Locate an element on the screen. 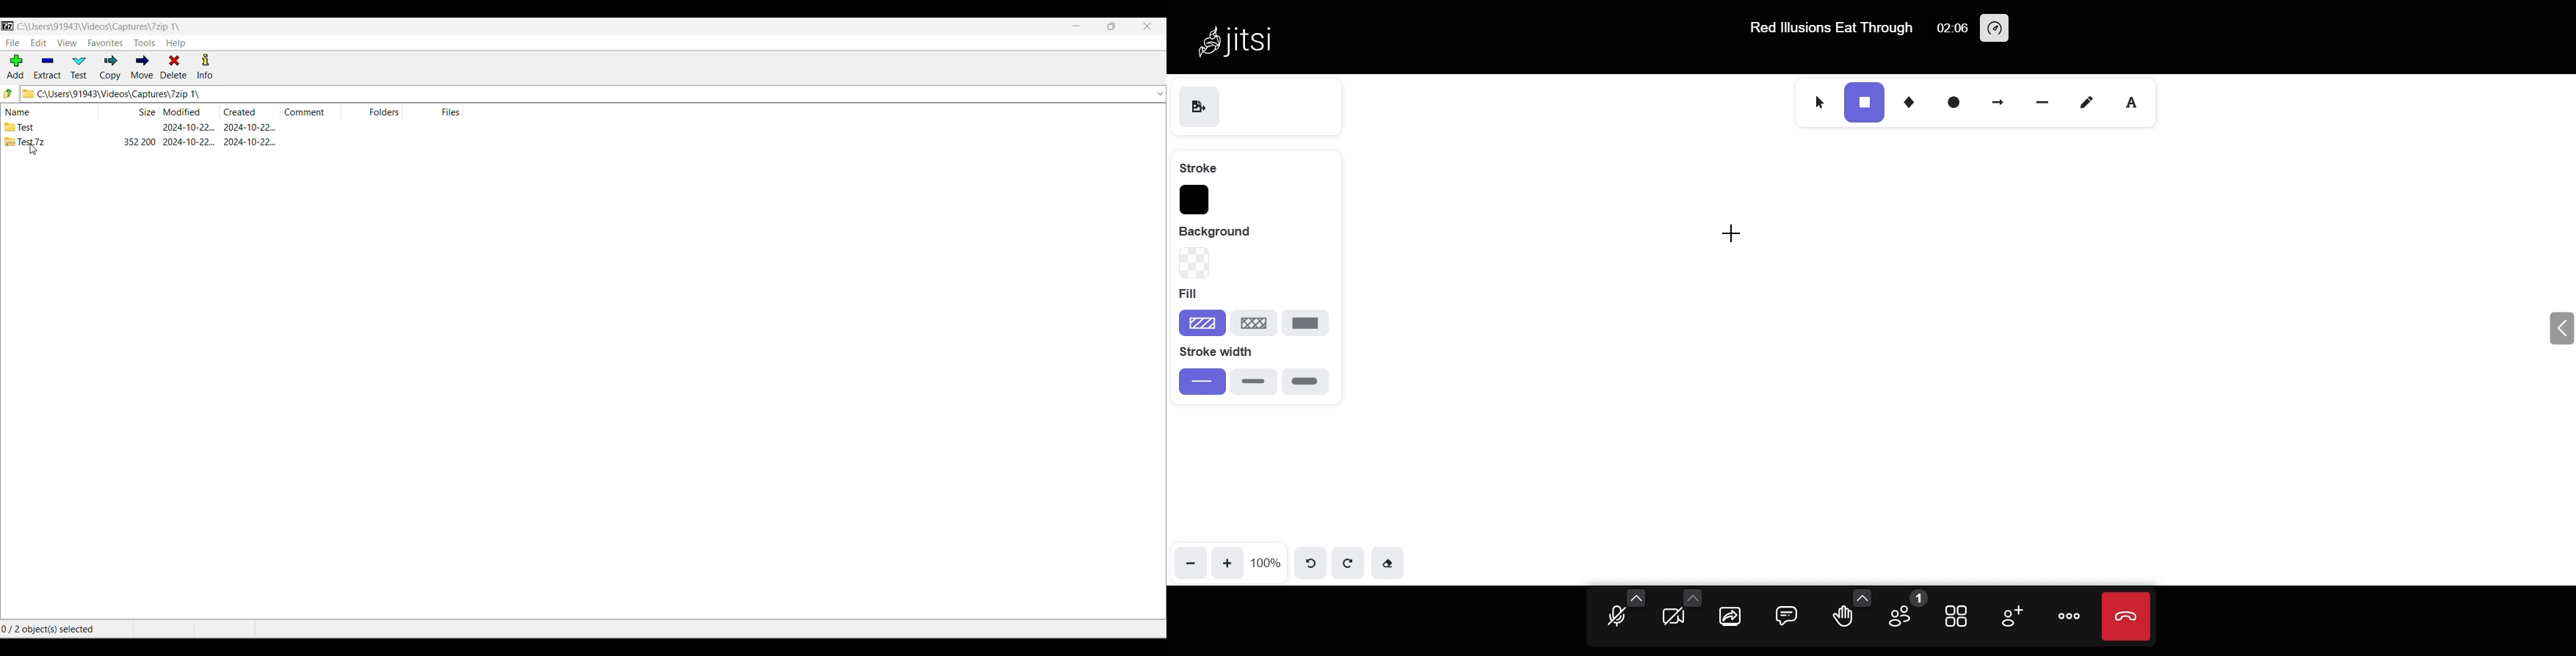  Move is located at coordinates (142, 67).